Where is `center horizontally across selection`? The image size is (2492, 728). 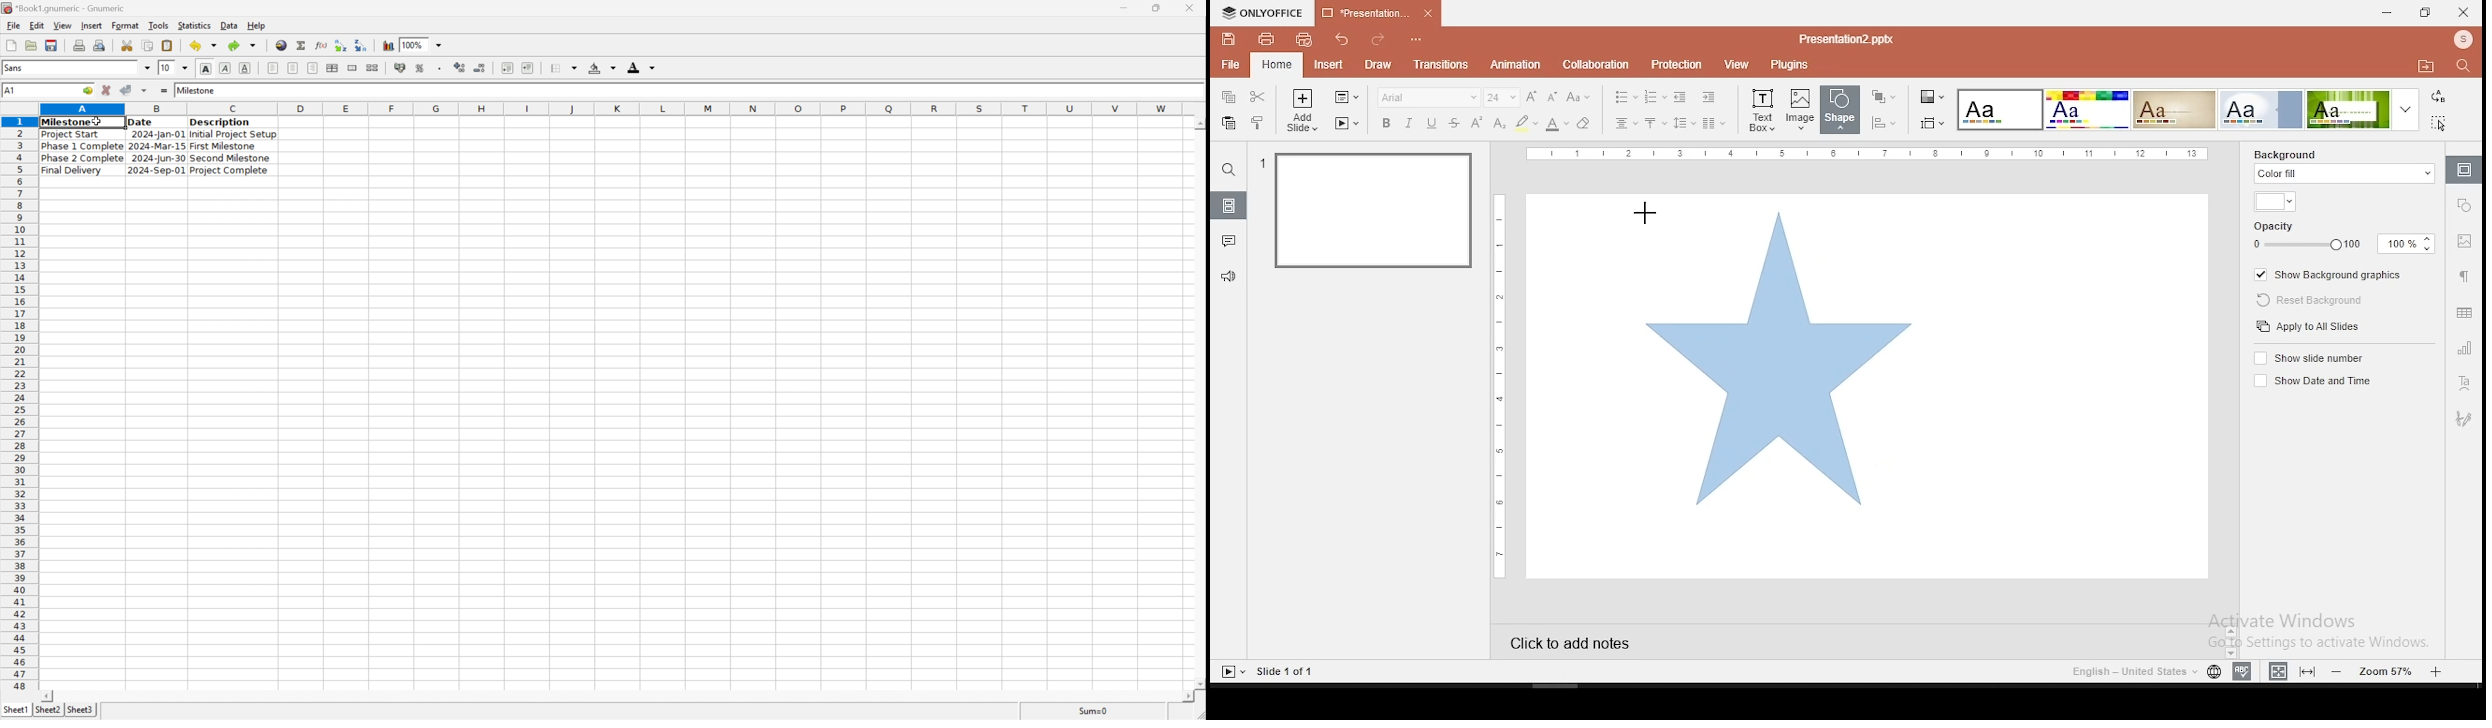 center horizontally across selection is located at coordinates (333, 68).